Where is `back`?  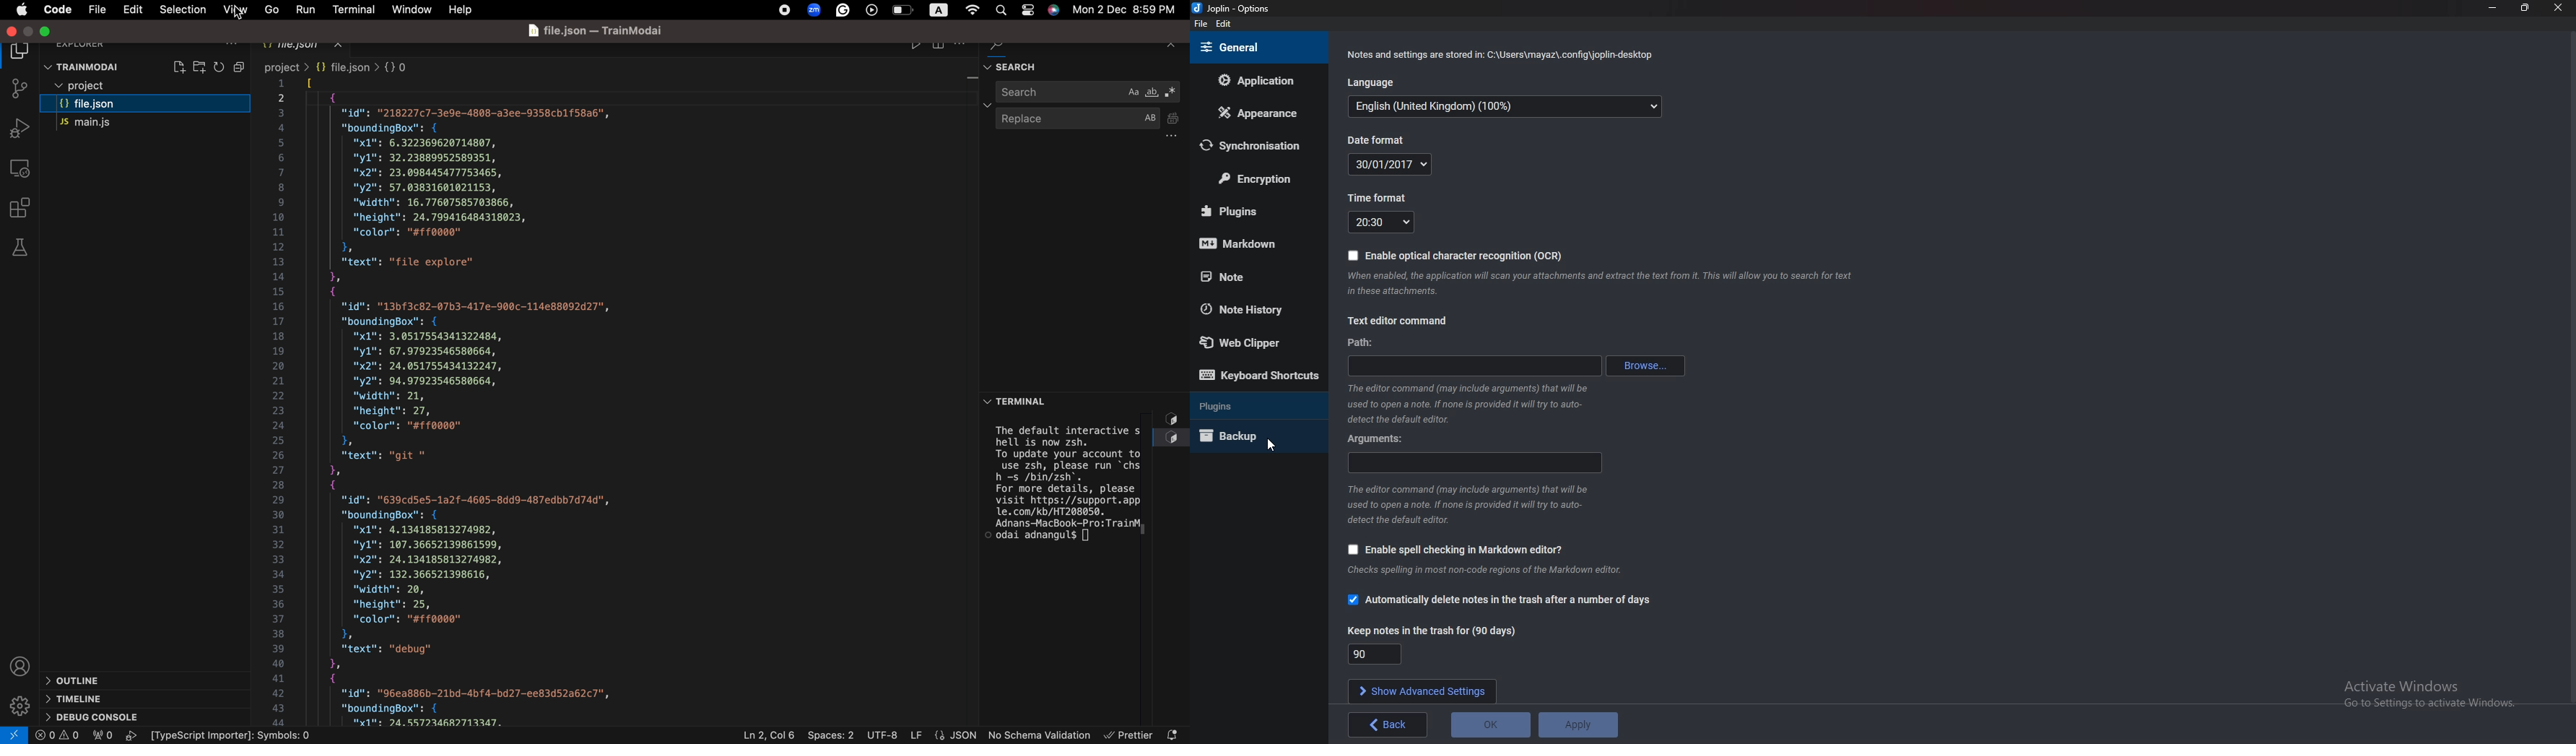 back is located at coordinates (1576, 725).